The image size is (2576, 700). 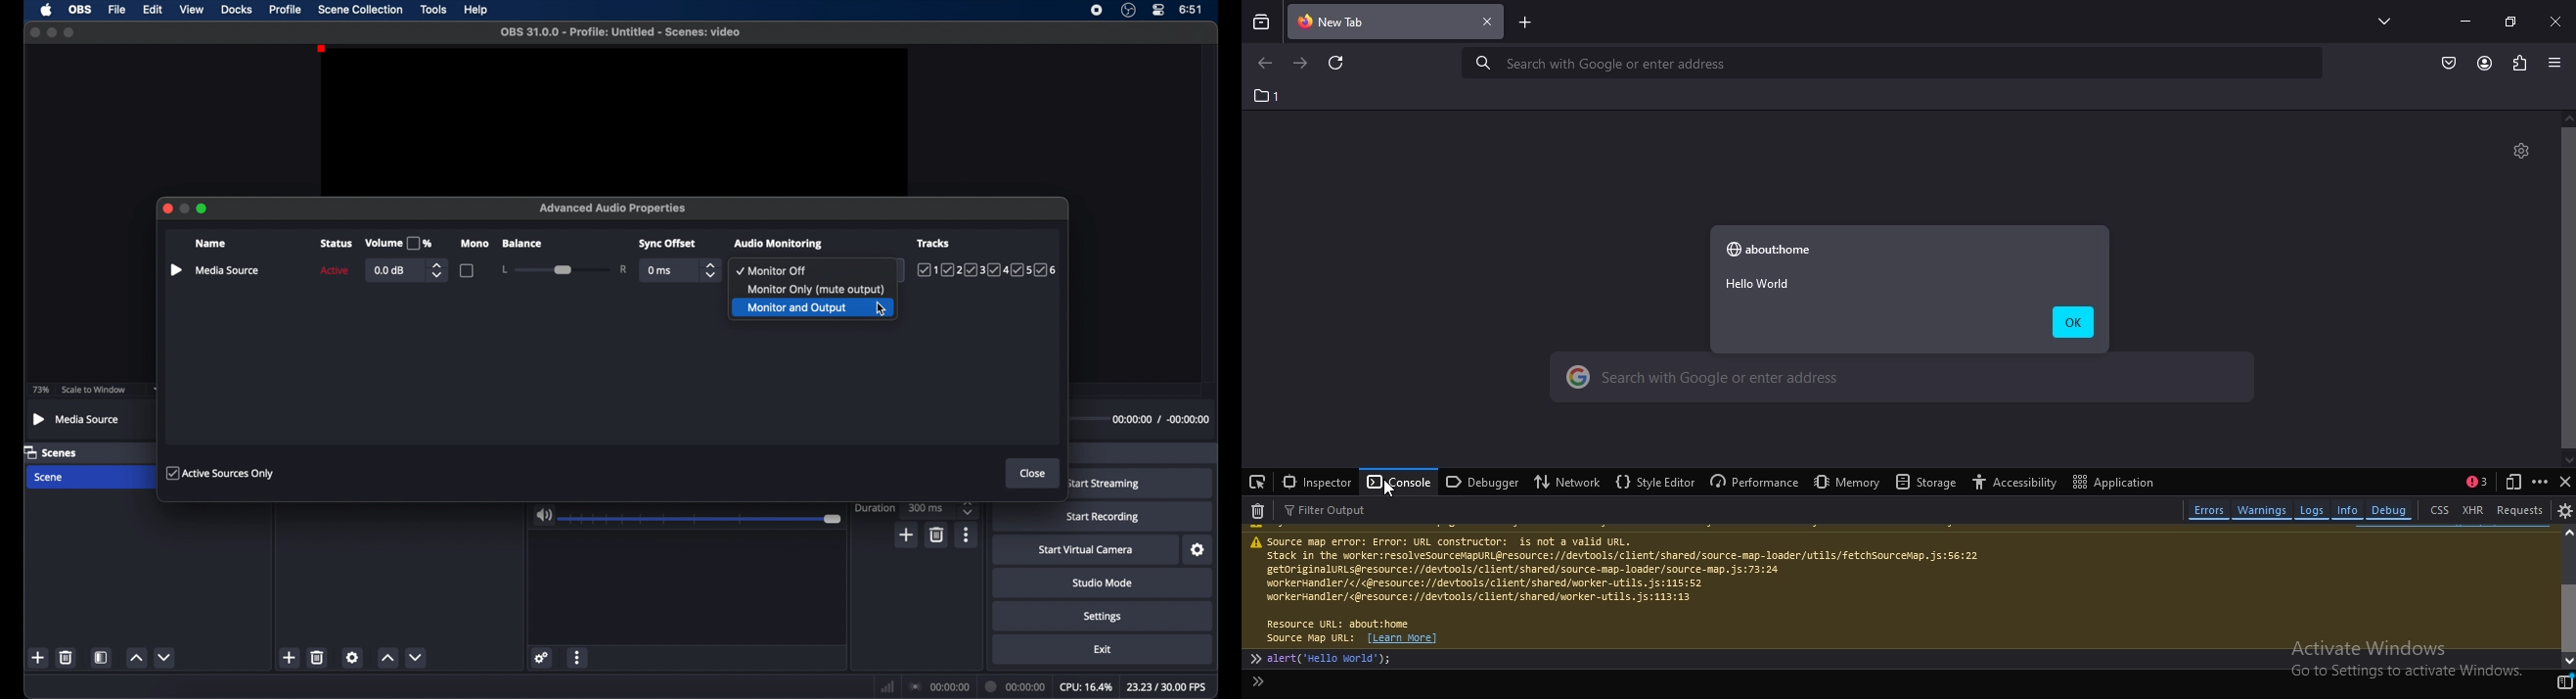 I want to click on 1, so click(x=1265, y=95).